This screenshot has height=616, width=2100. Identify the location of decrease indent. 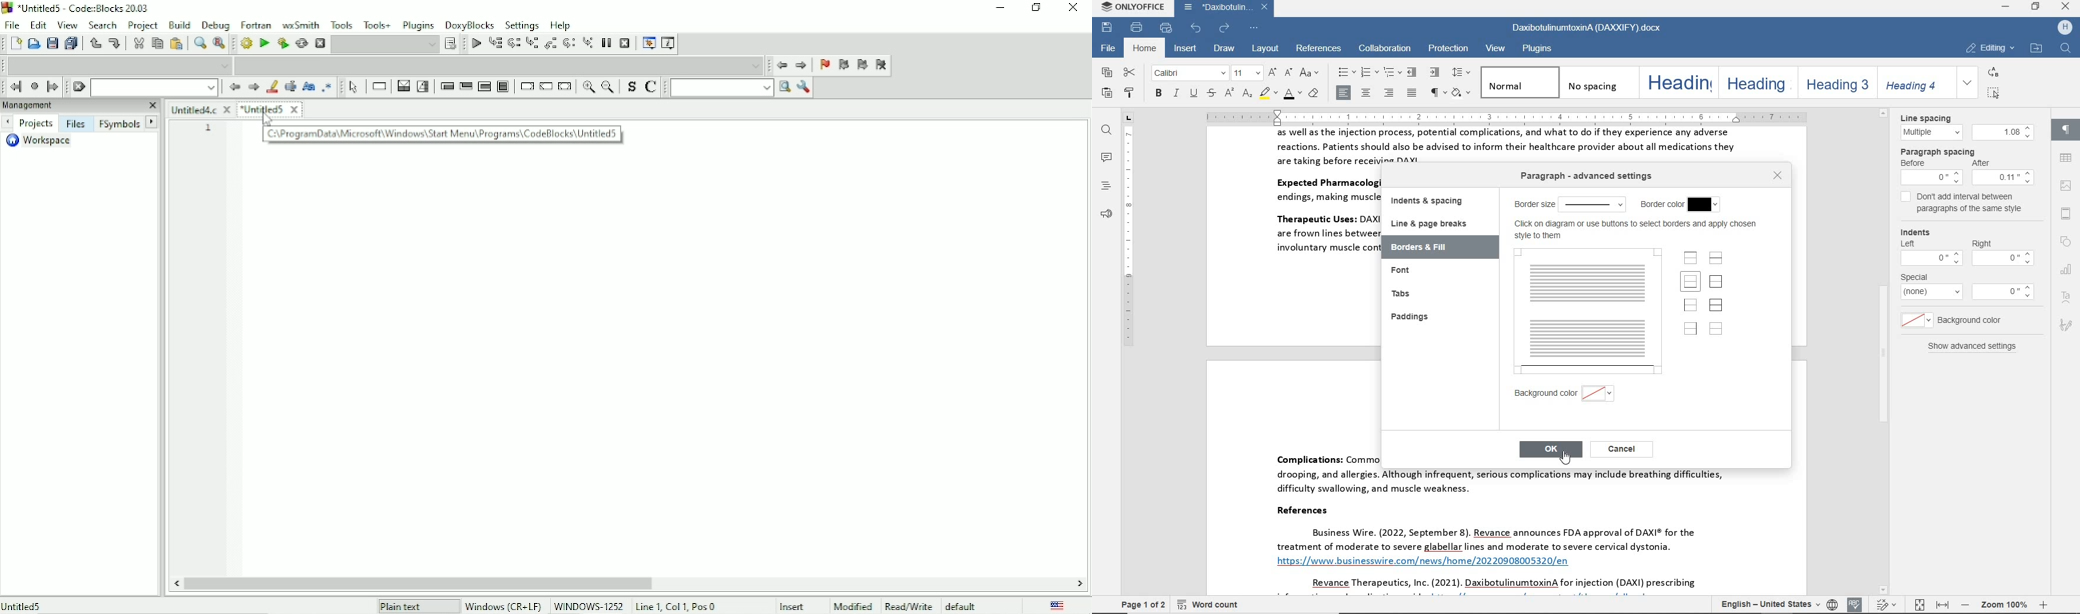
(1414, 72).